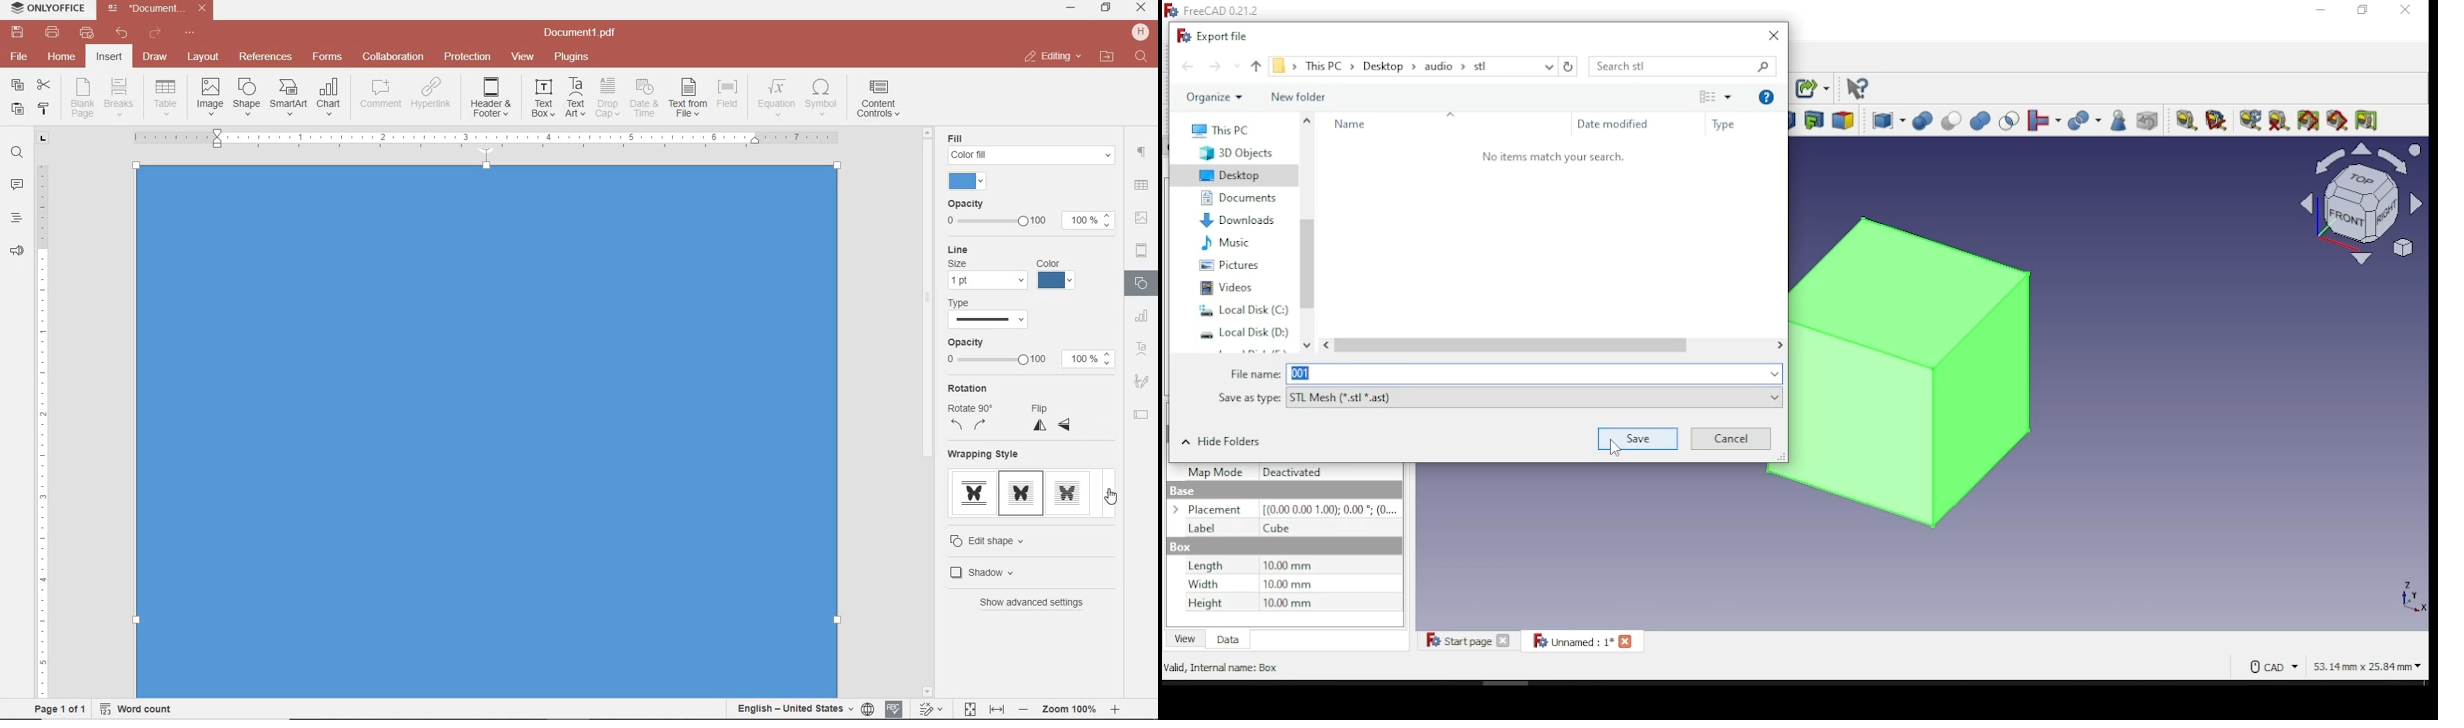  What do you see at coordinates (879, 99) in the screenshot?
I see `INSERT CONTENT CONTROLS` at bounding box center [879, 99].